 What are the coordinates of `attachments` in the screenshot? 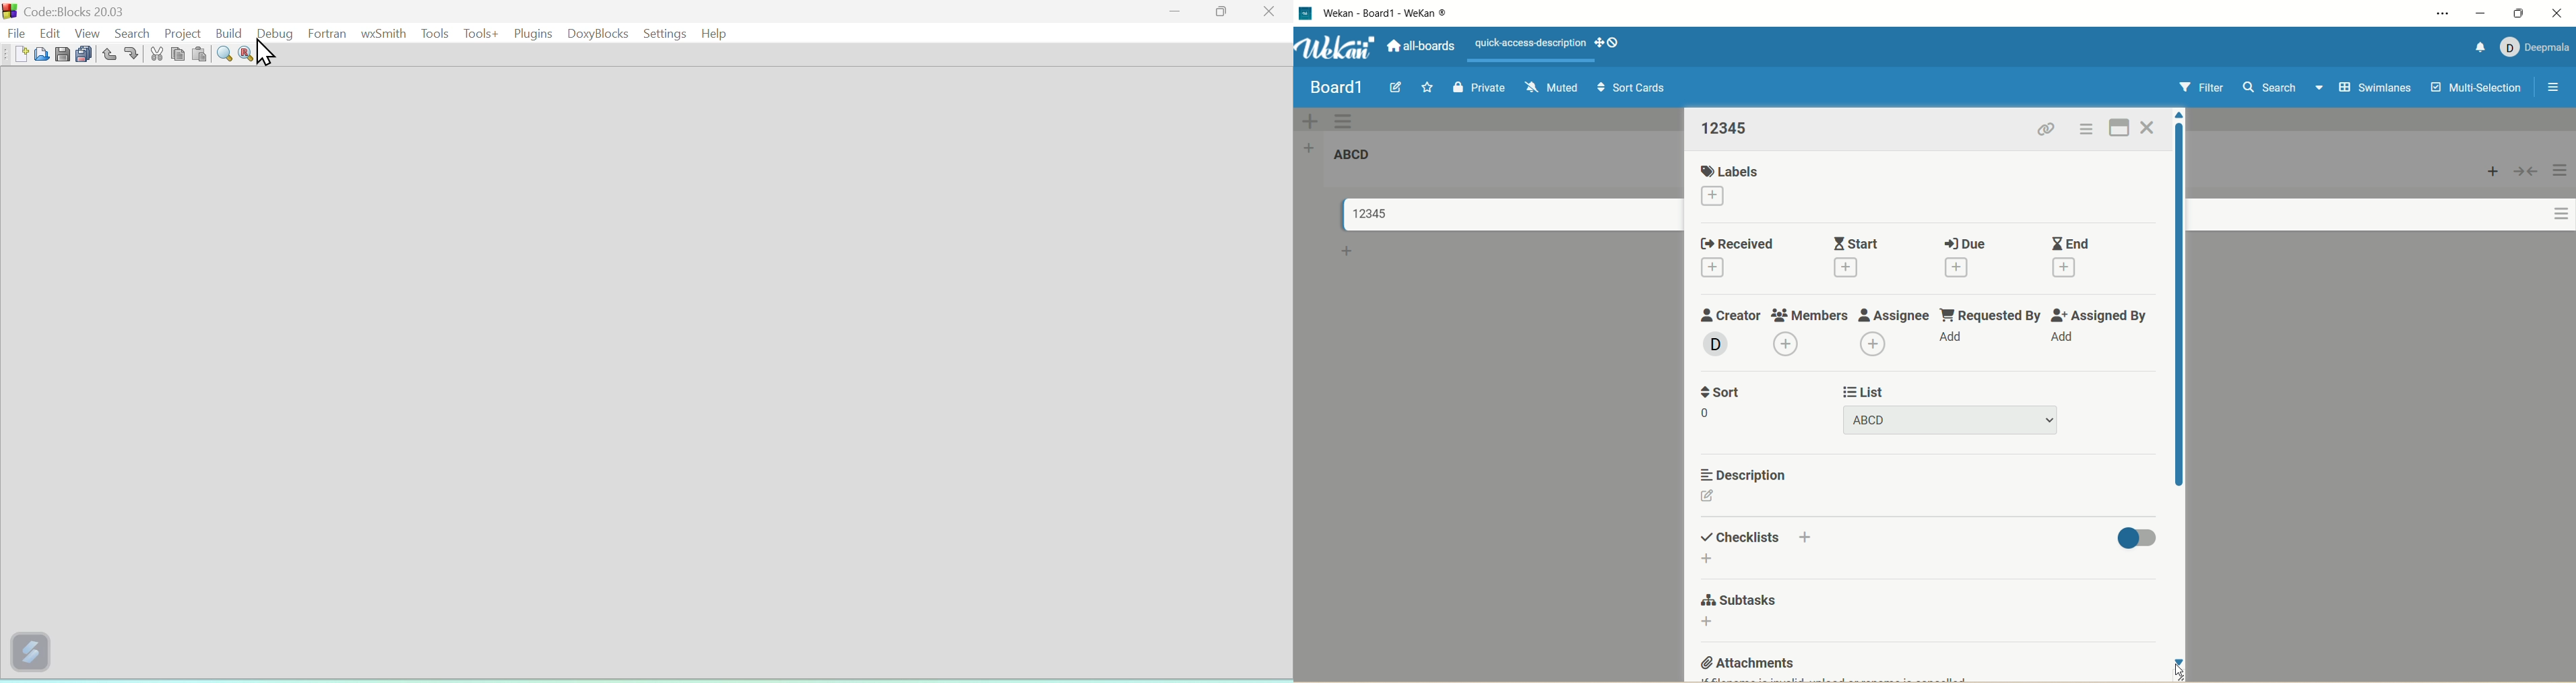 It's located at (1746, 666).